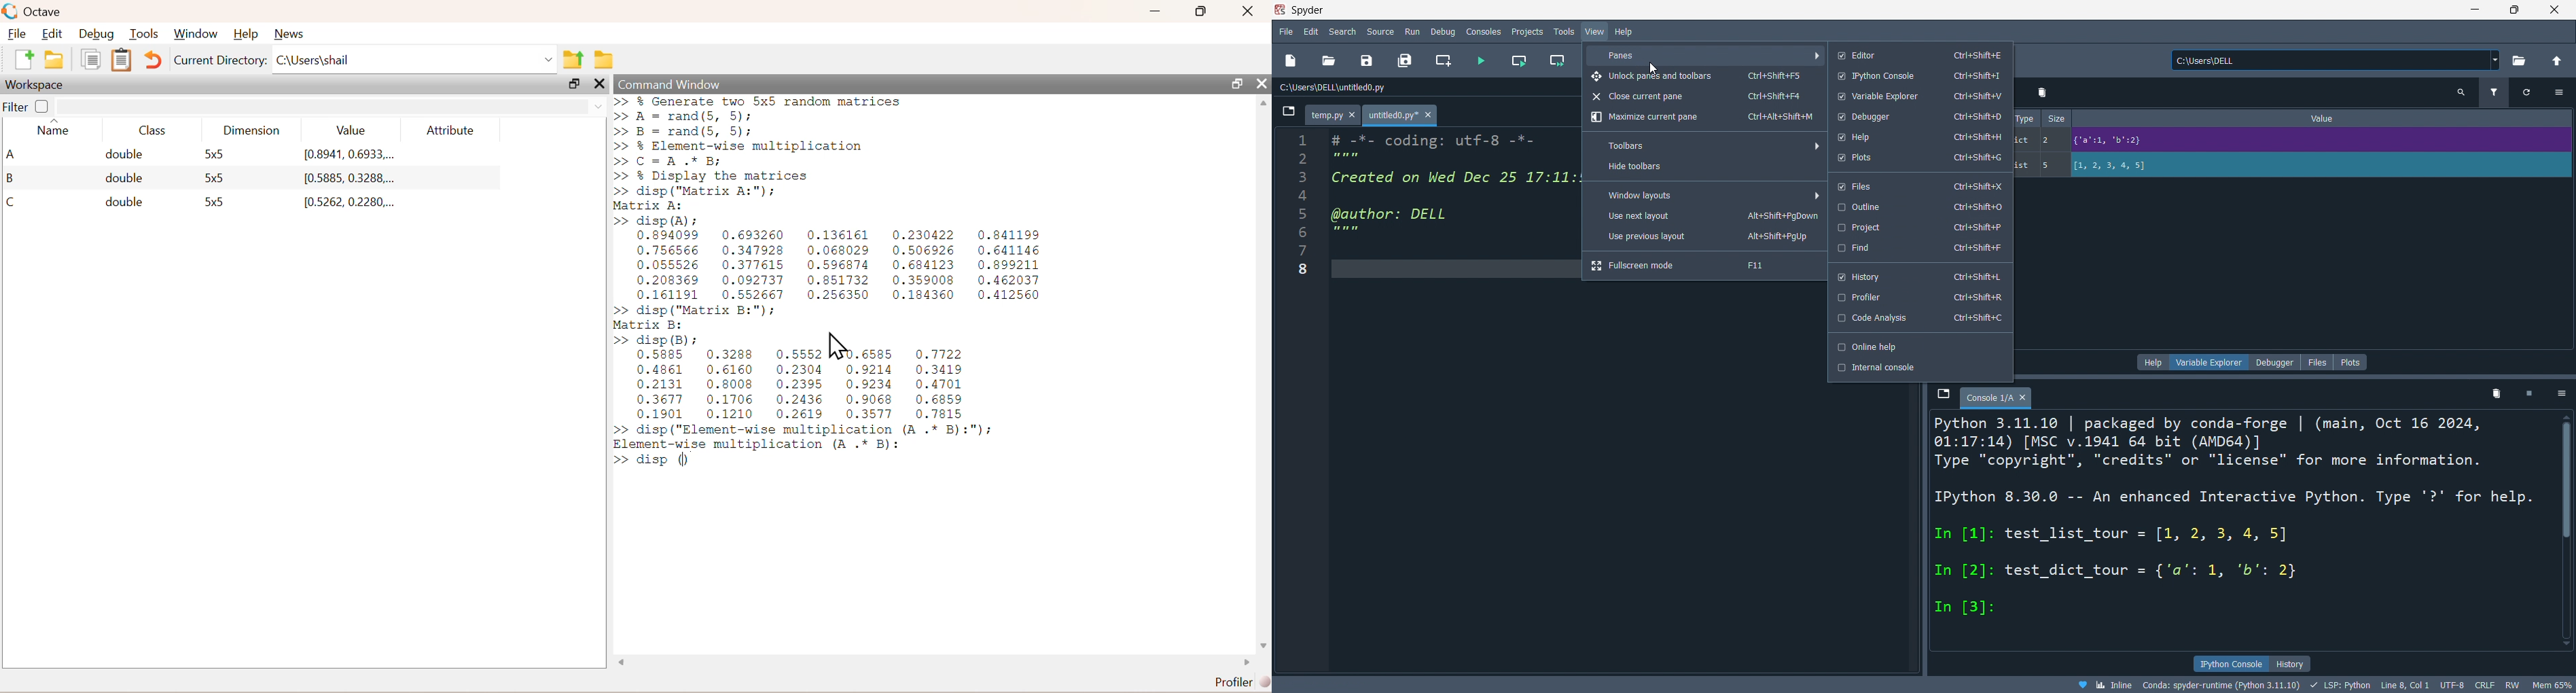  Describe the element at coordinates (1997, 396) in the screenshot. I see `tab - Console 1/A` at that location.